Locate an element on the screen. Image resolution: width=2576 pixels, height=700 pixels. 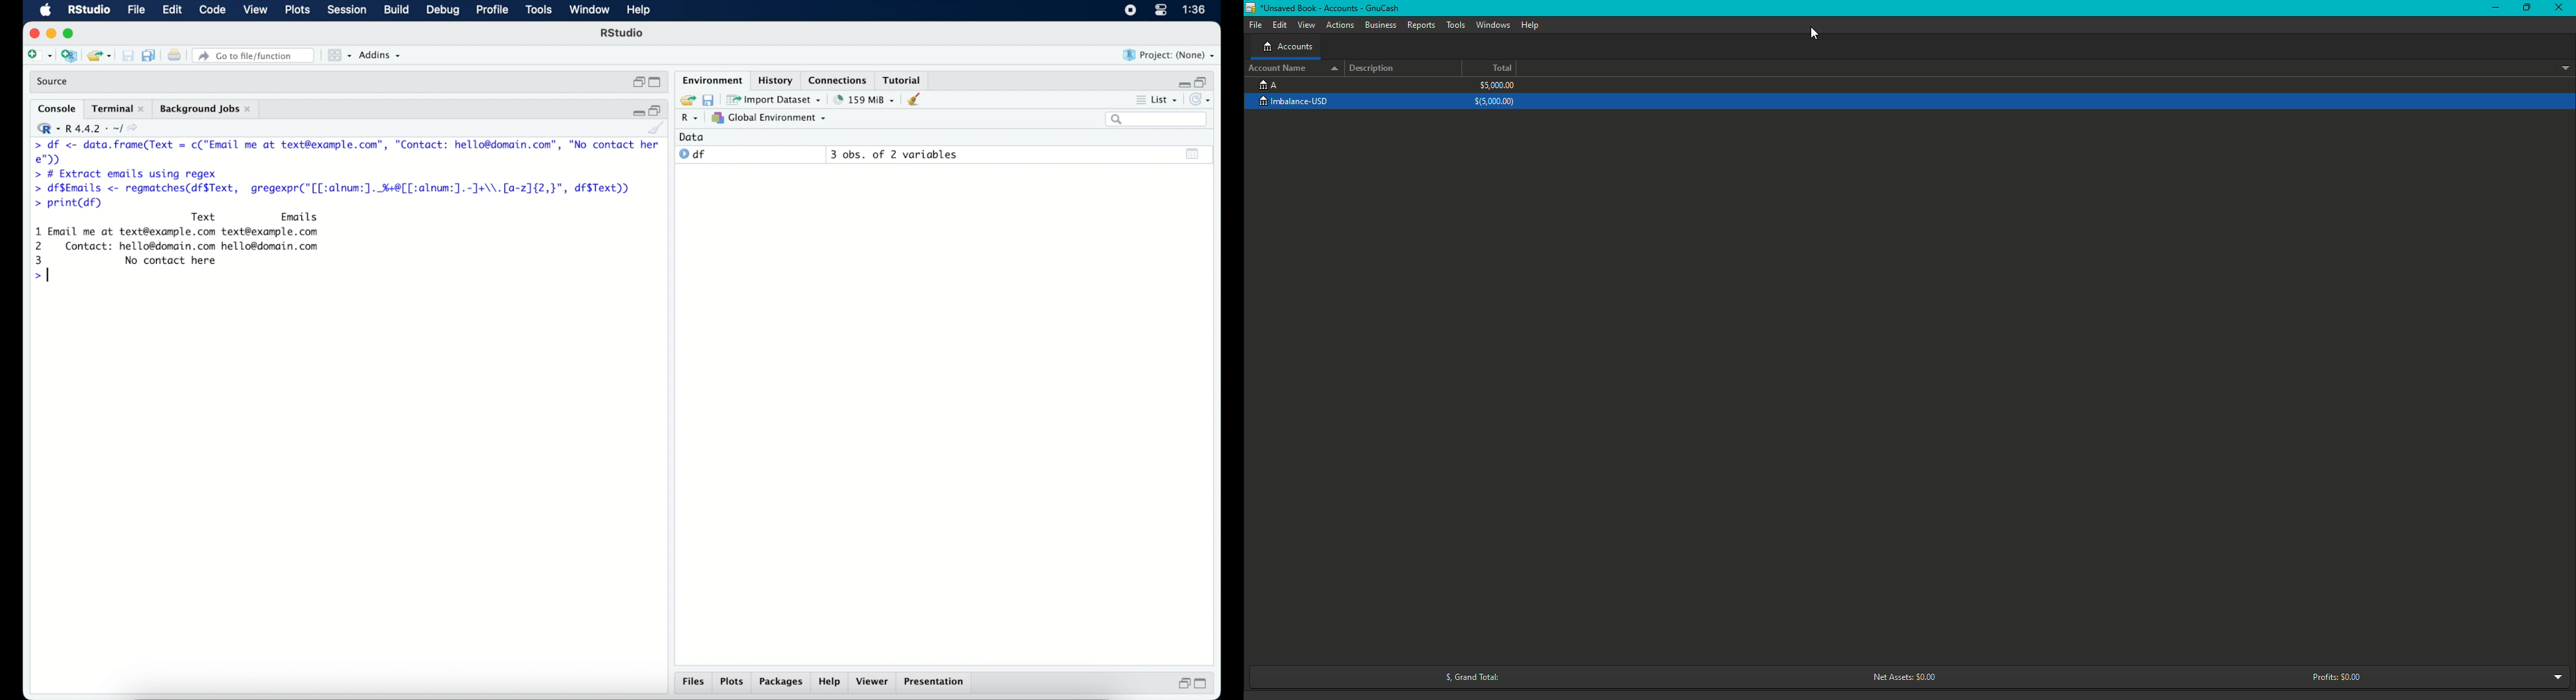
macOS is located at coordinates (44, 10).